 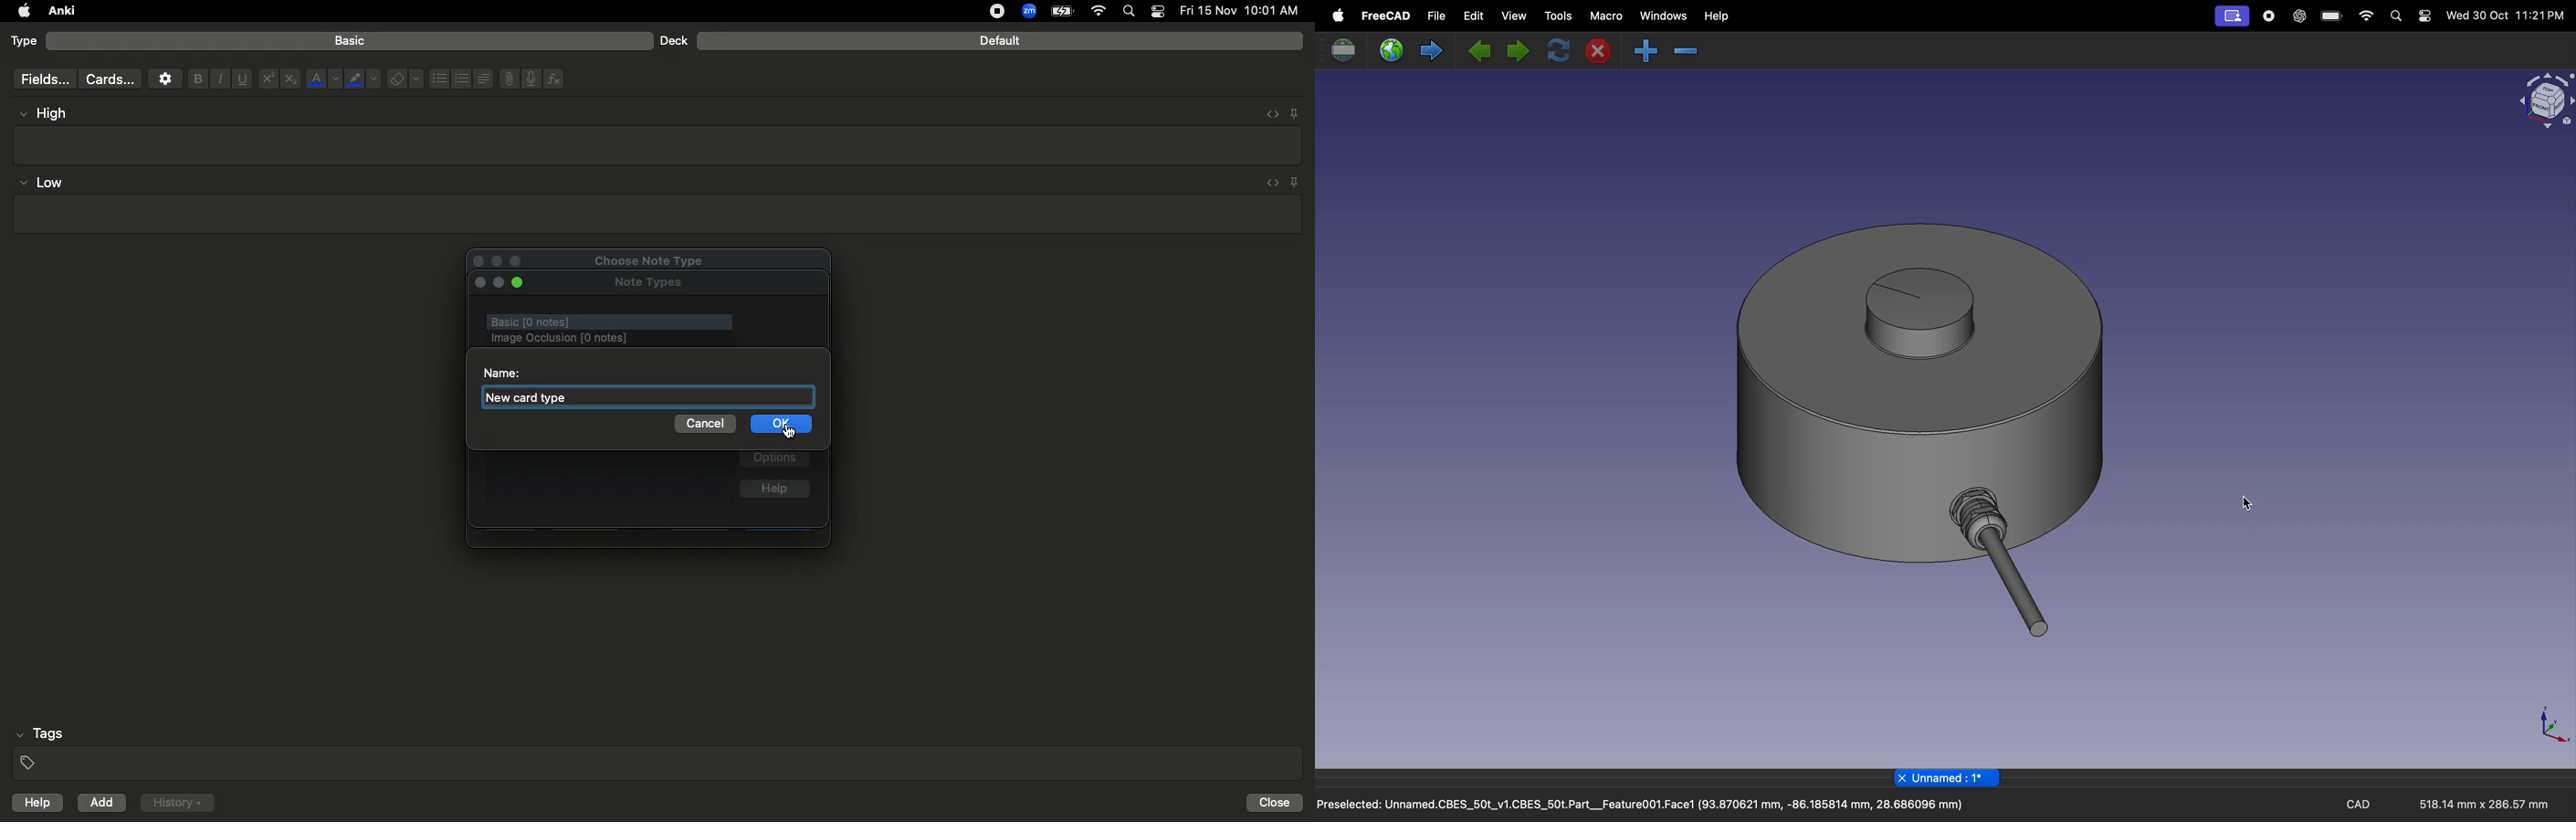 What do you see at coordinates (1343, 50) in the screenshot?
I see `set url` at bounding box center [1343, 50].